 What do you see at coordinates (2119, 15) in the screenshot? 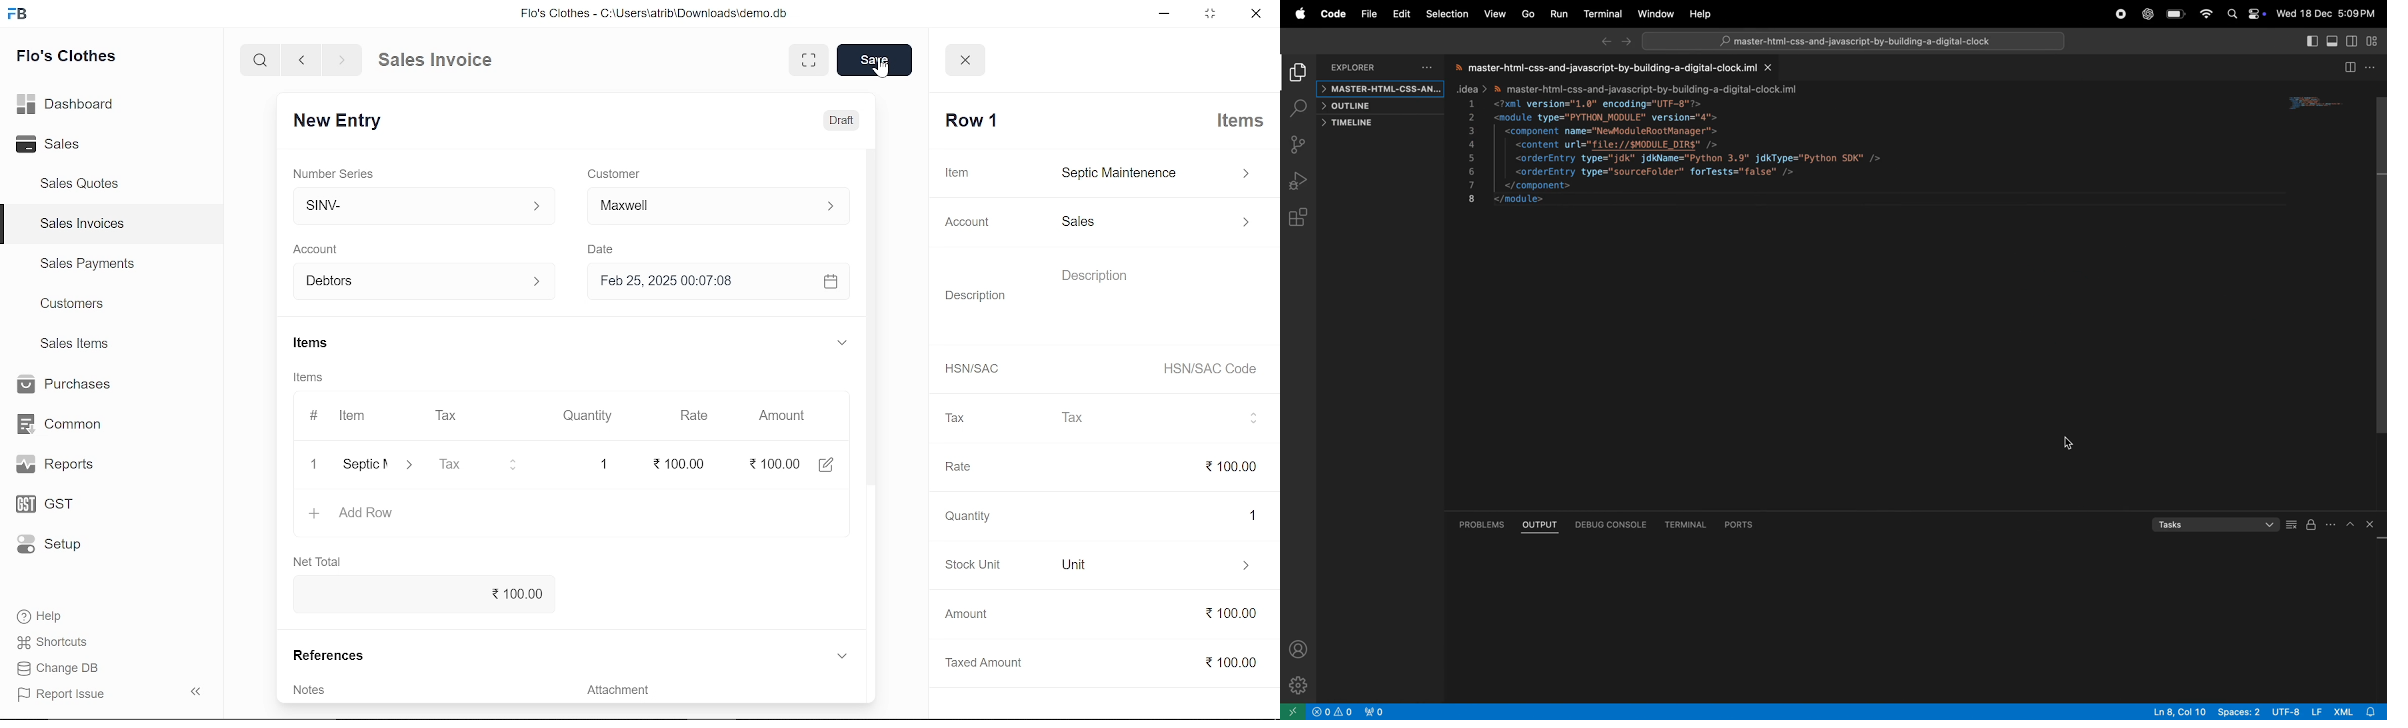
I see `record` at bounding box center [2119, 15].